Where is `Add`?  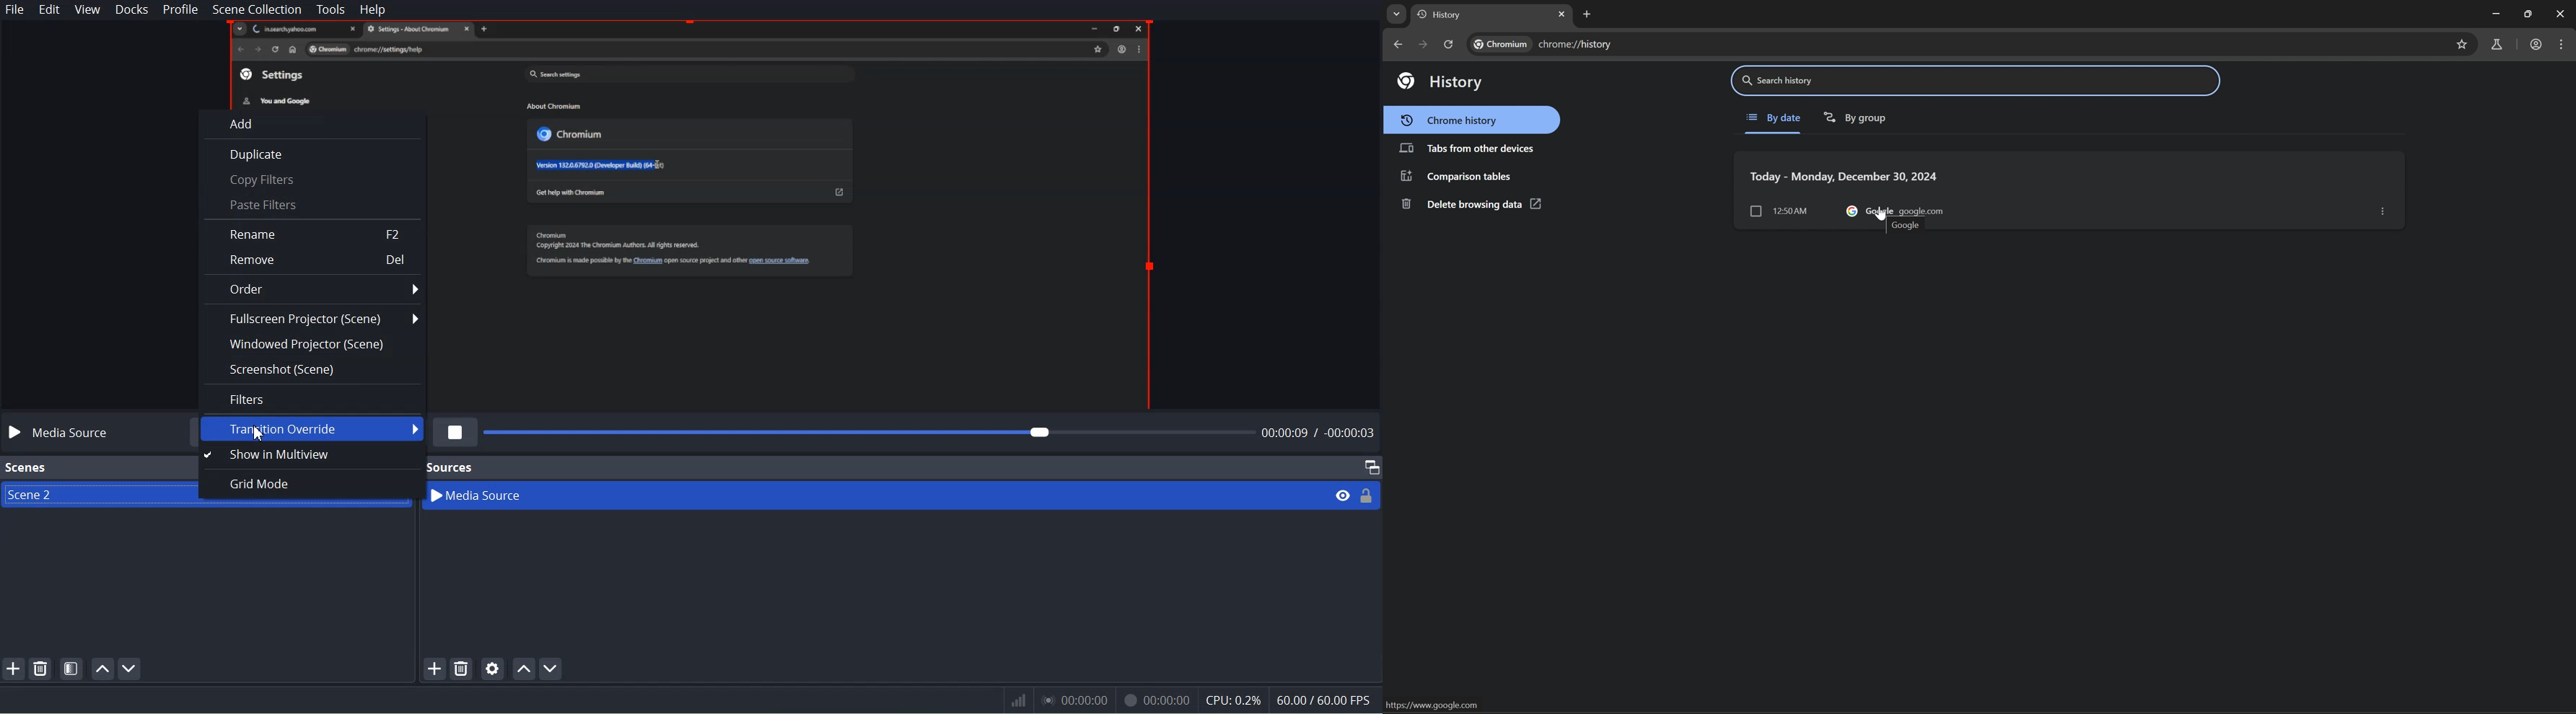
Add is located at coordinates (314, 123).